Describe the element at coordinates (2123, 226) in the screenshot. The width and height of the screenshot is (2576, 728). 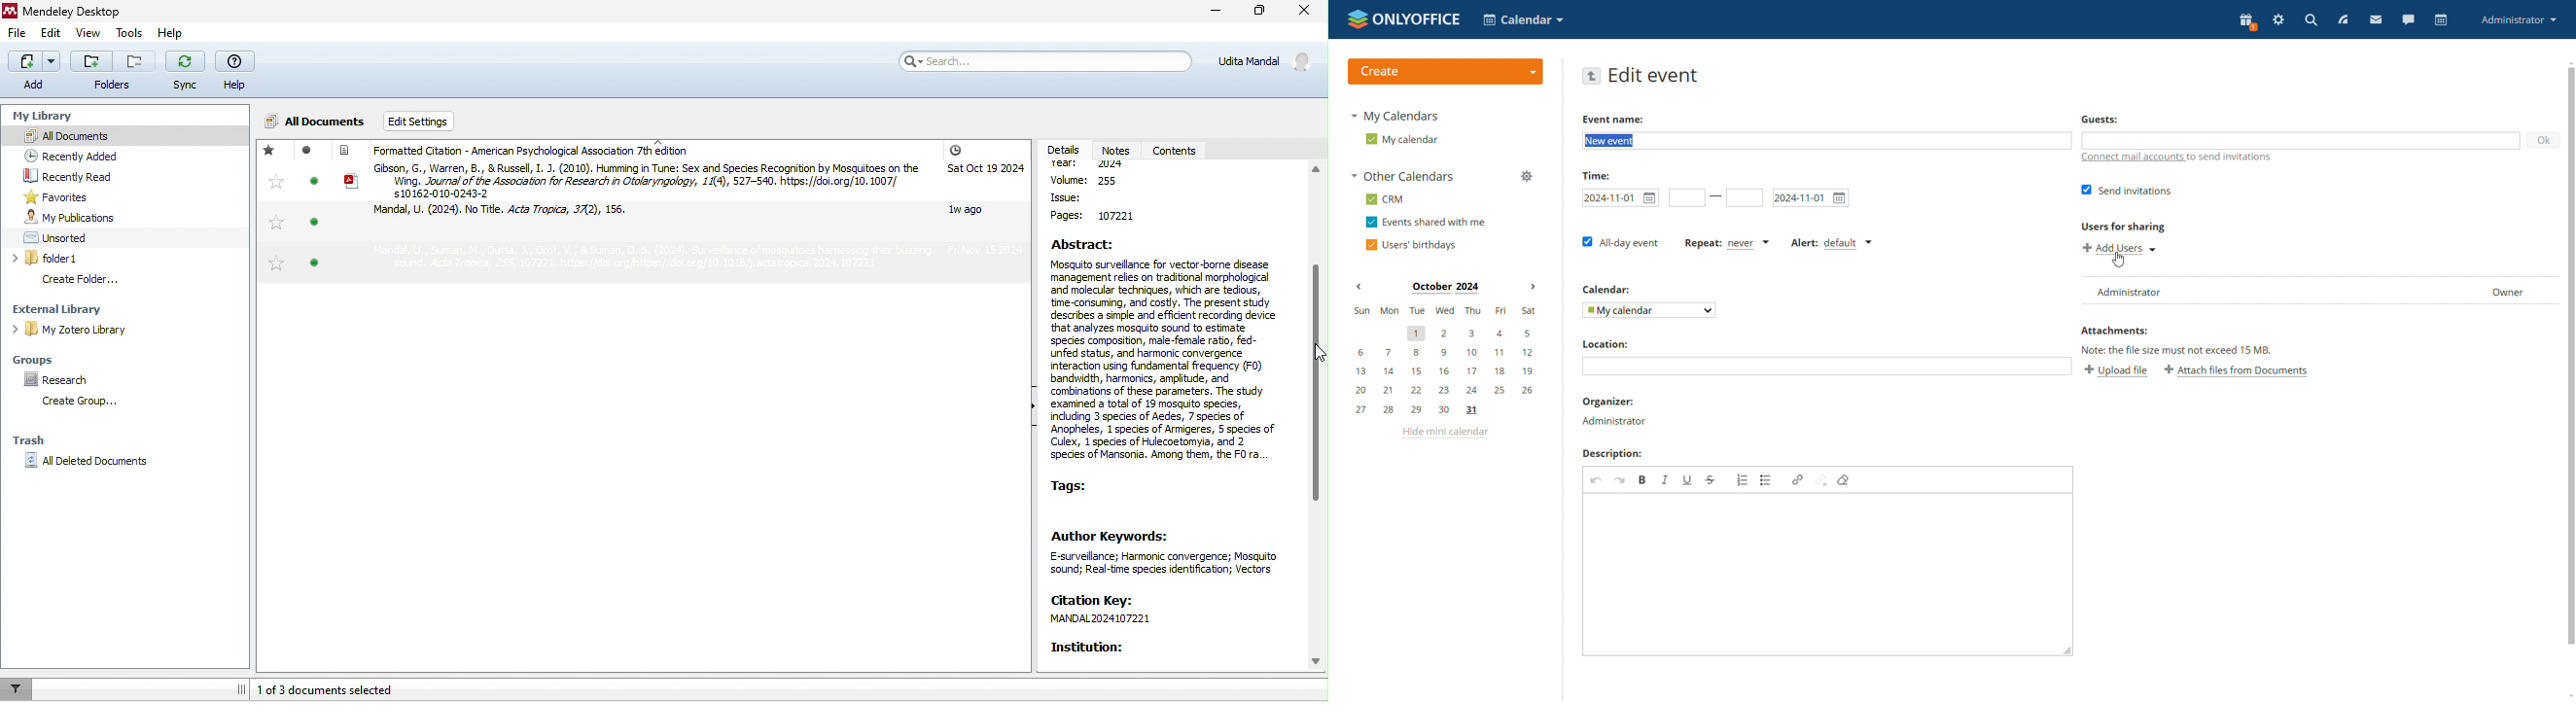
I see `Users for sharing` at that location.